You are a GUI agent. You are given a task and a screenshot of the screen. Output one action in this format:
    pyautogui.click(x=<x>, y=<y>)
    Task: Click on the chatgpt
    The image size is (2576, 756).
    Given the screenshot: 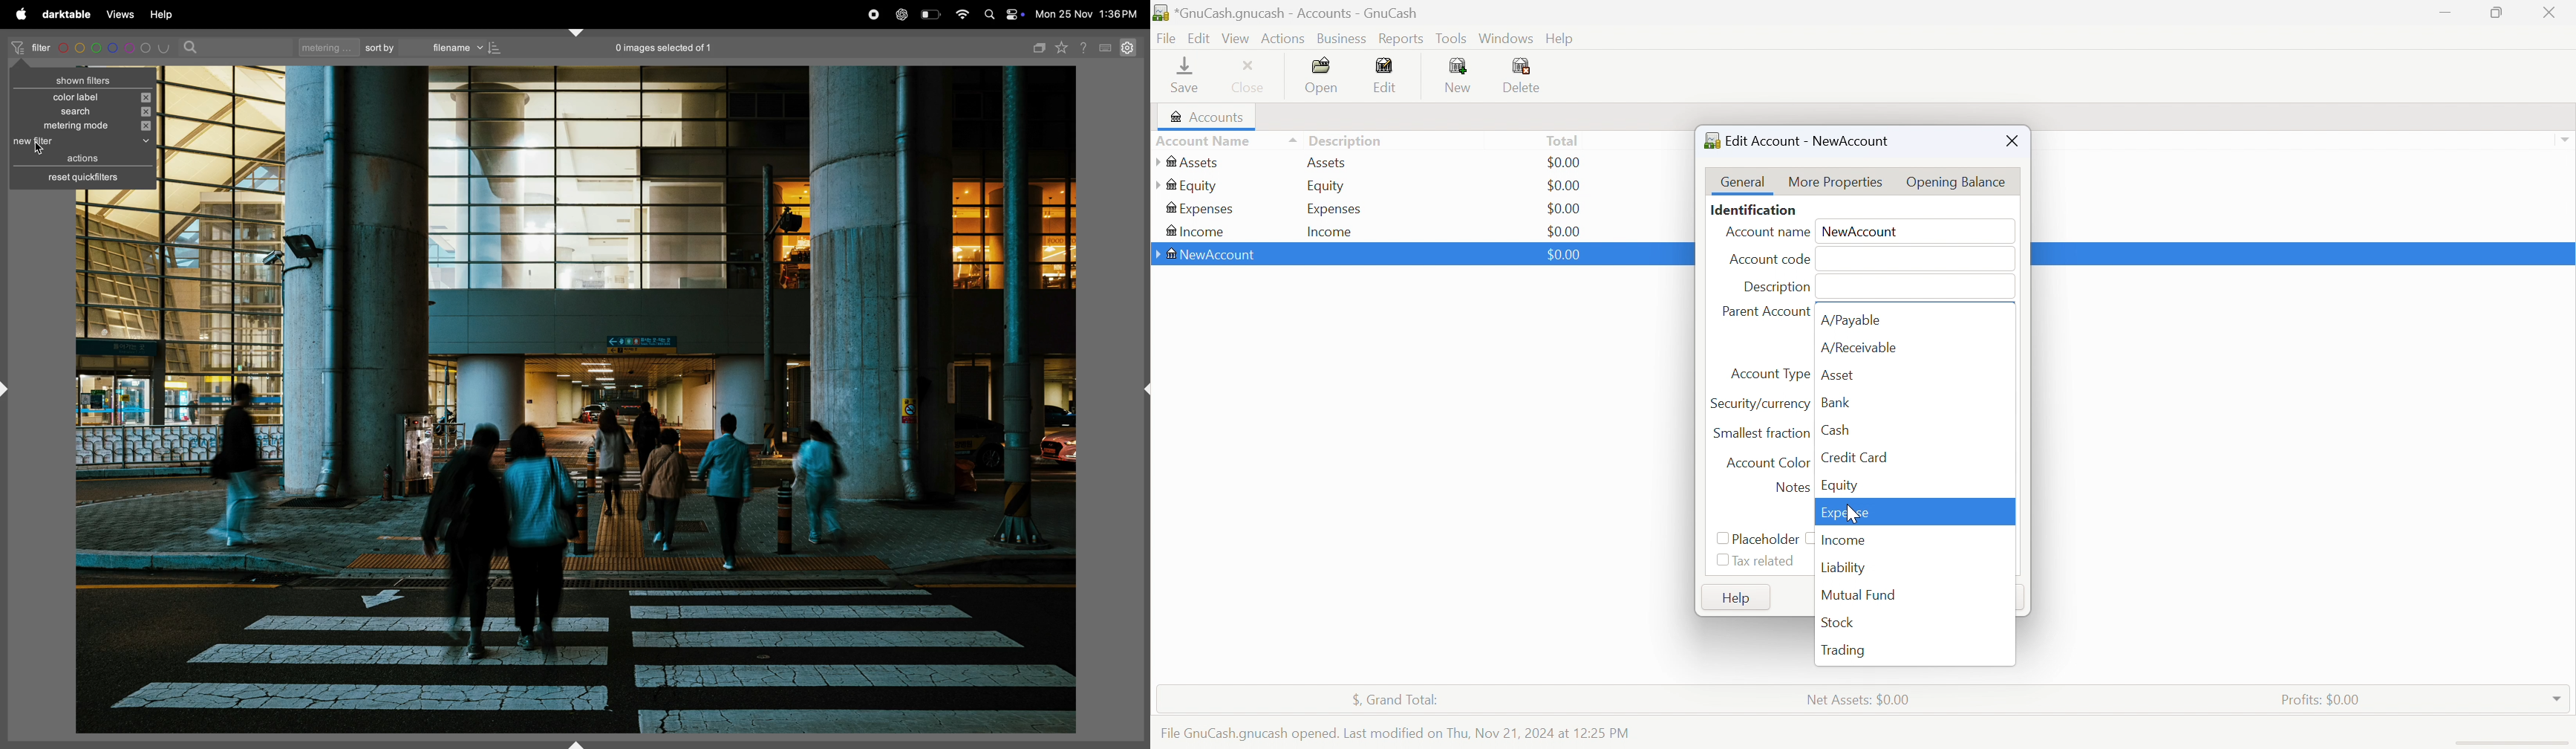 What is the action you would take?
    pyautogui.click(x=905, y=13)
    